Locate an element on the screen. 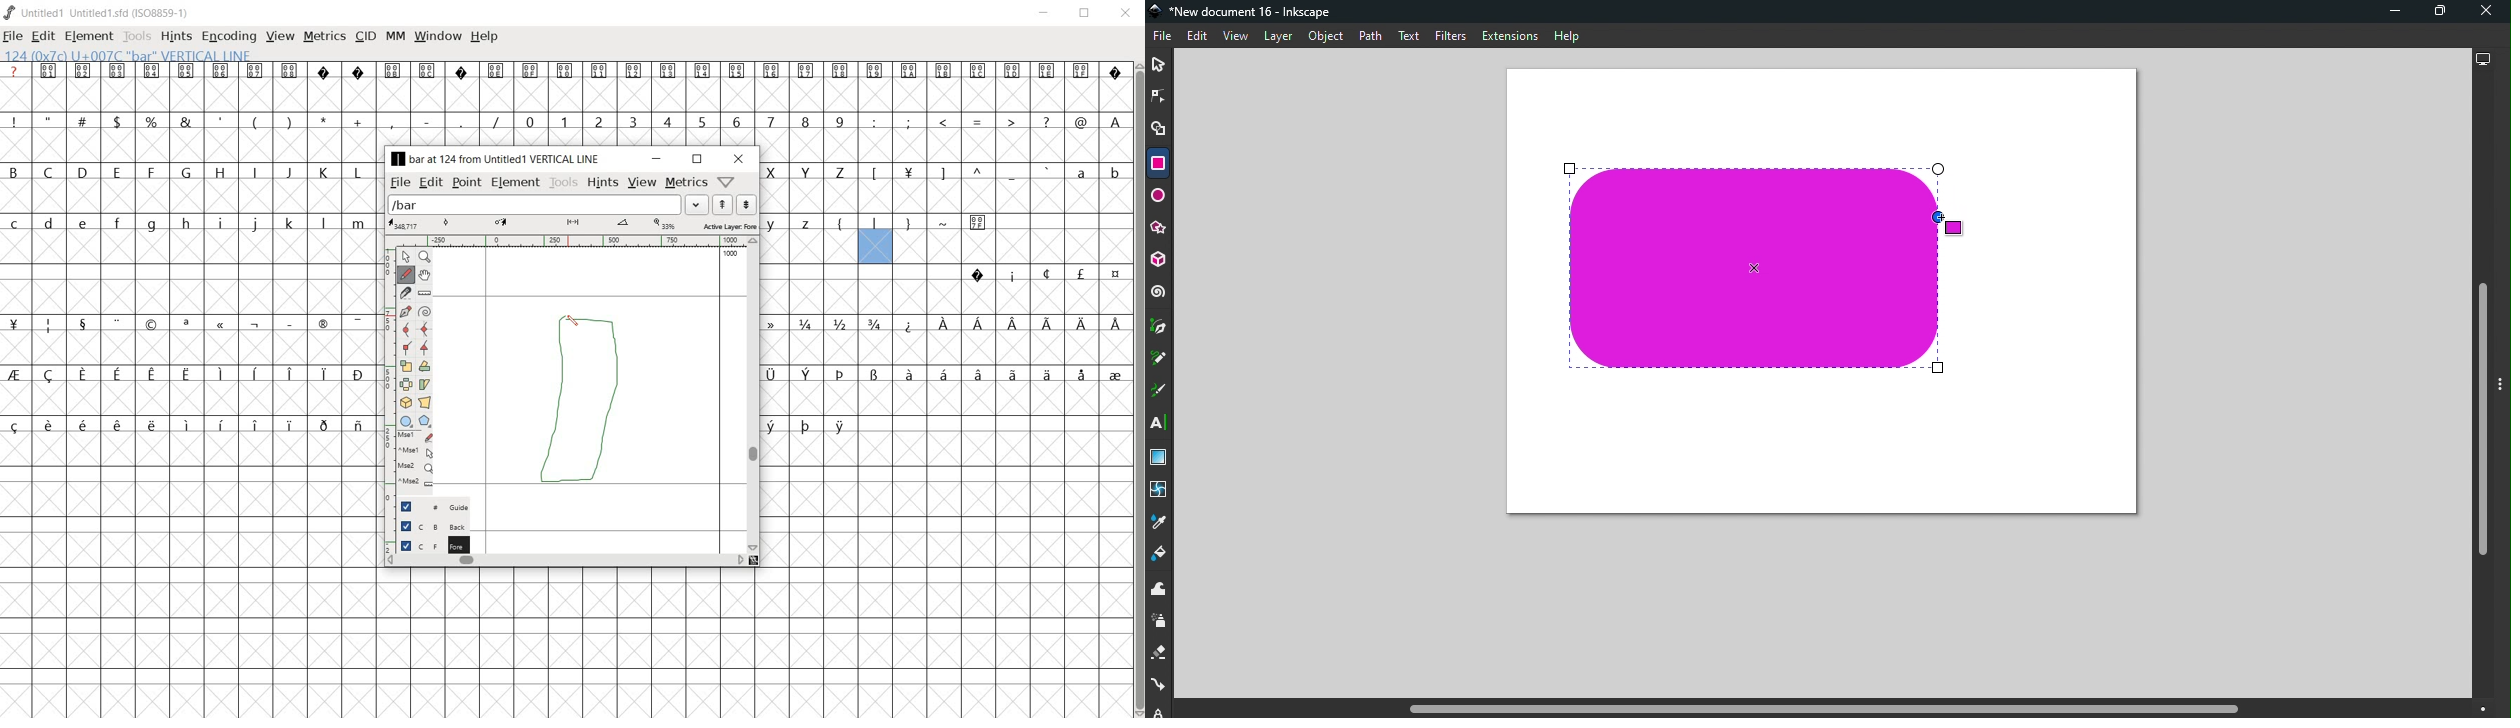 This screenshot has height=728, width=2520. drop down arrow is located at coordinates (695, 204).